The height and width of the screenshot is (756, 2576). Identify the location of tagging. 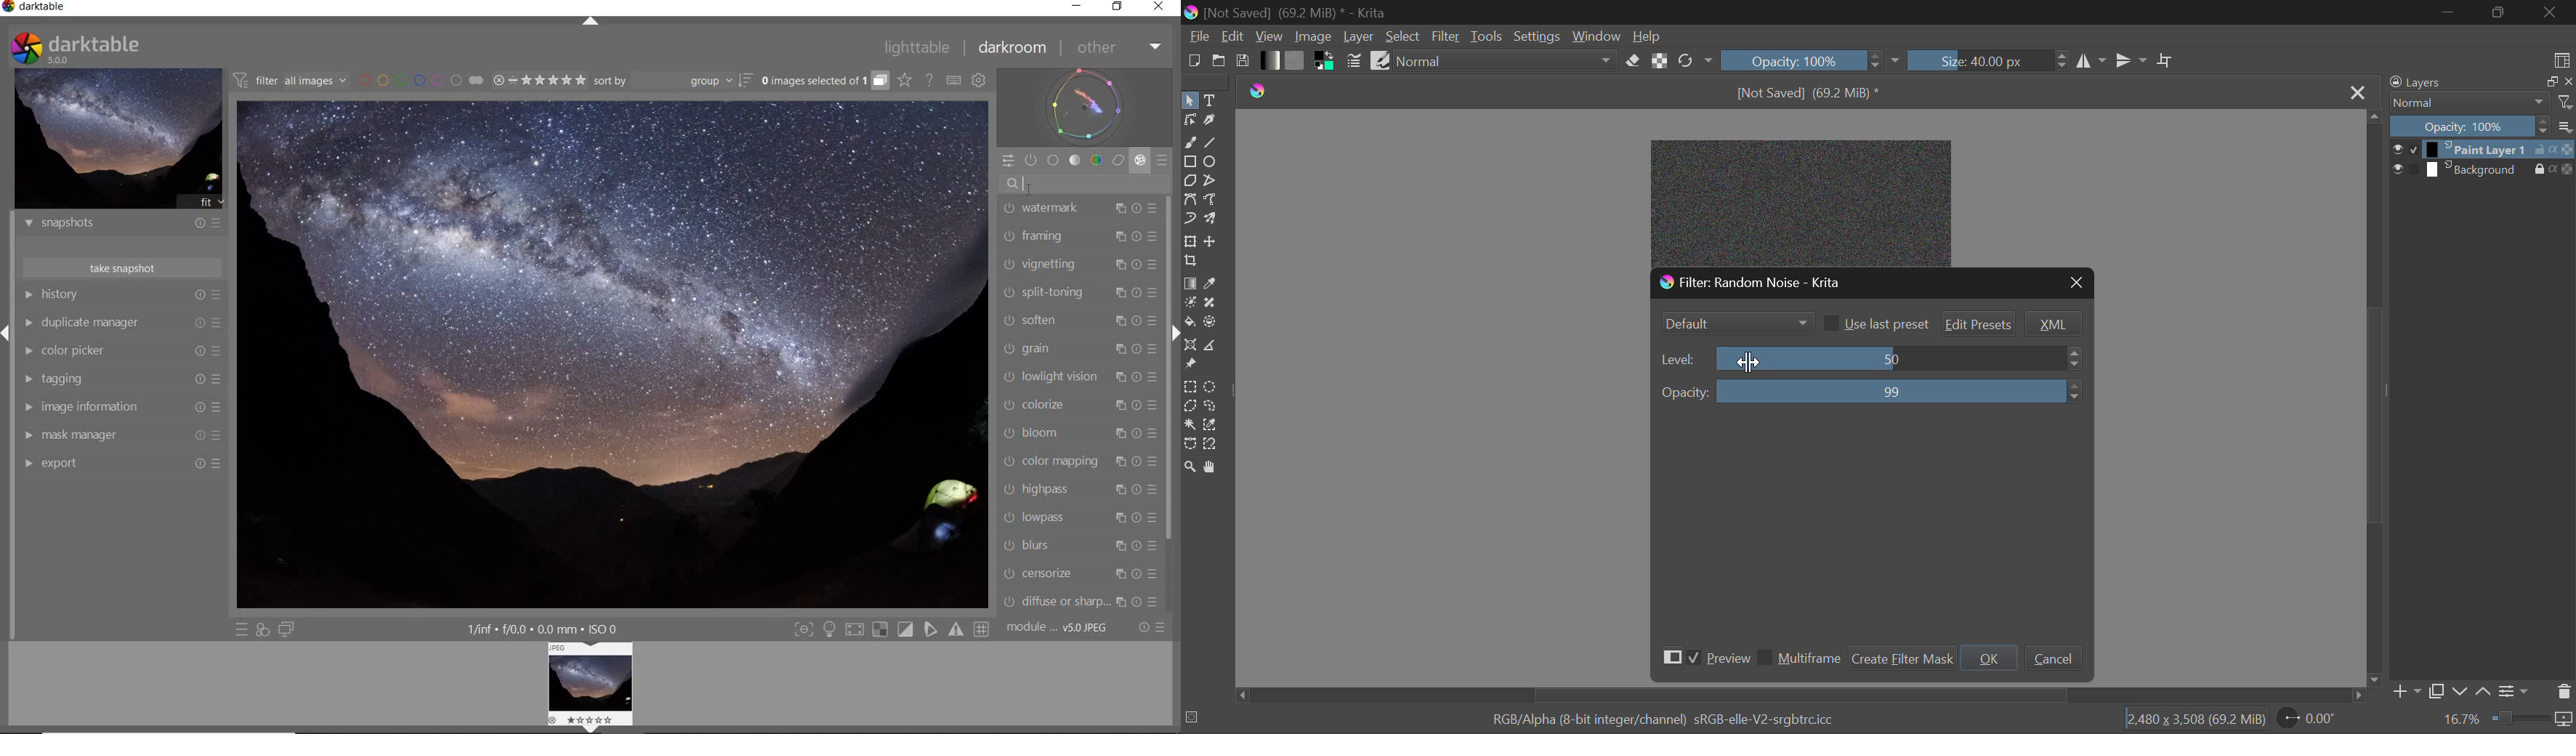
(72, 378).